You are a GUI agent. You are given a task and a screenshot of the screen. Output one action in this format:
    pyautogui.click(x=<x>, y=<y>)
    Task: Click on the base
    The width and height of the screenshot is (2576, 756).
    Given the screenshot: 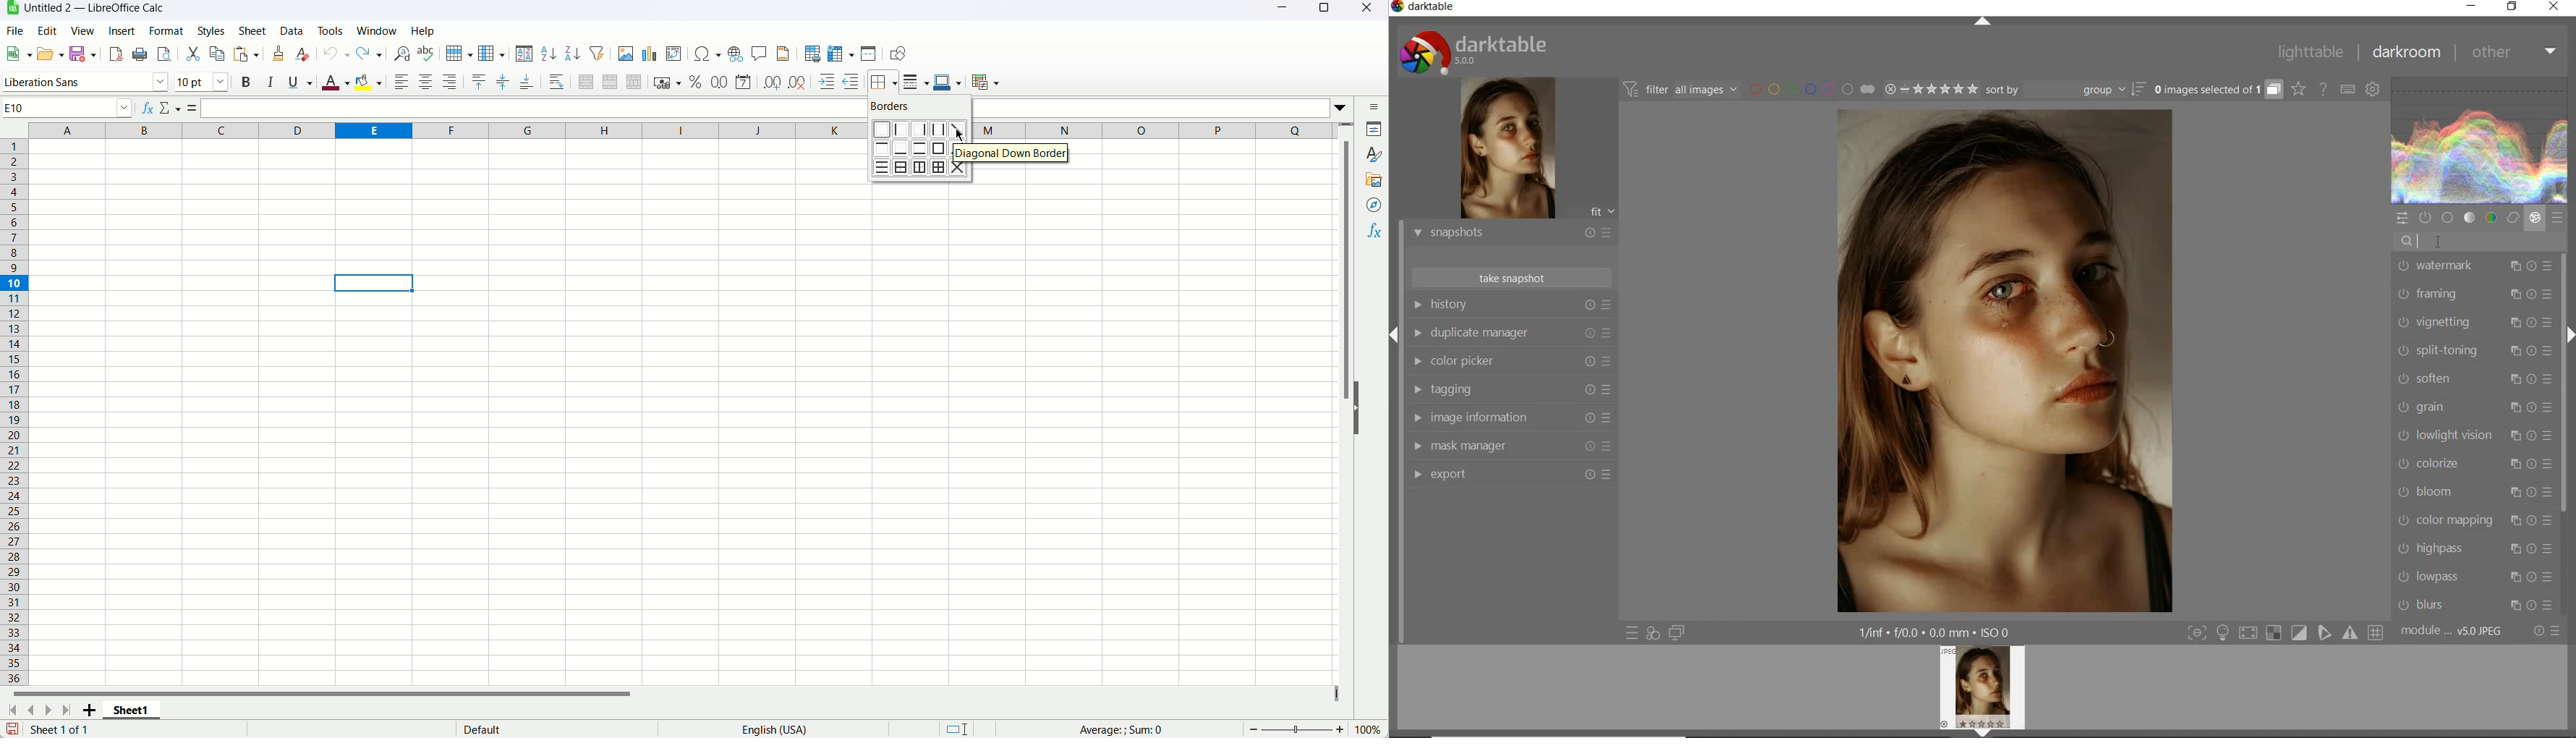 What is the action you would take?
    pyautogui.click(x=2449, y=218)
    